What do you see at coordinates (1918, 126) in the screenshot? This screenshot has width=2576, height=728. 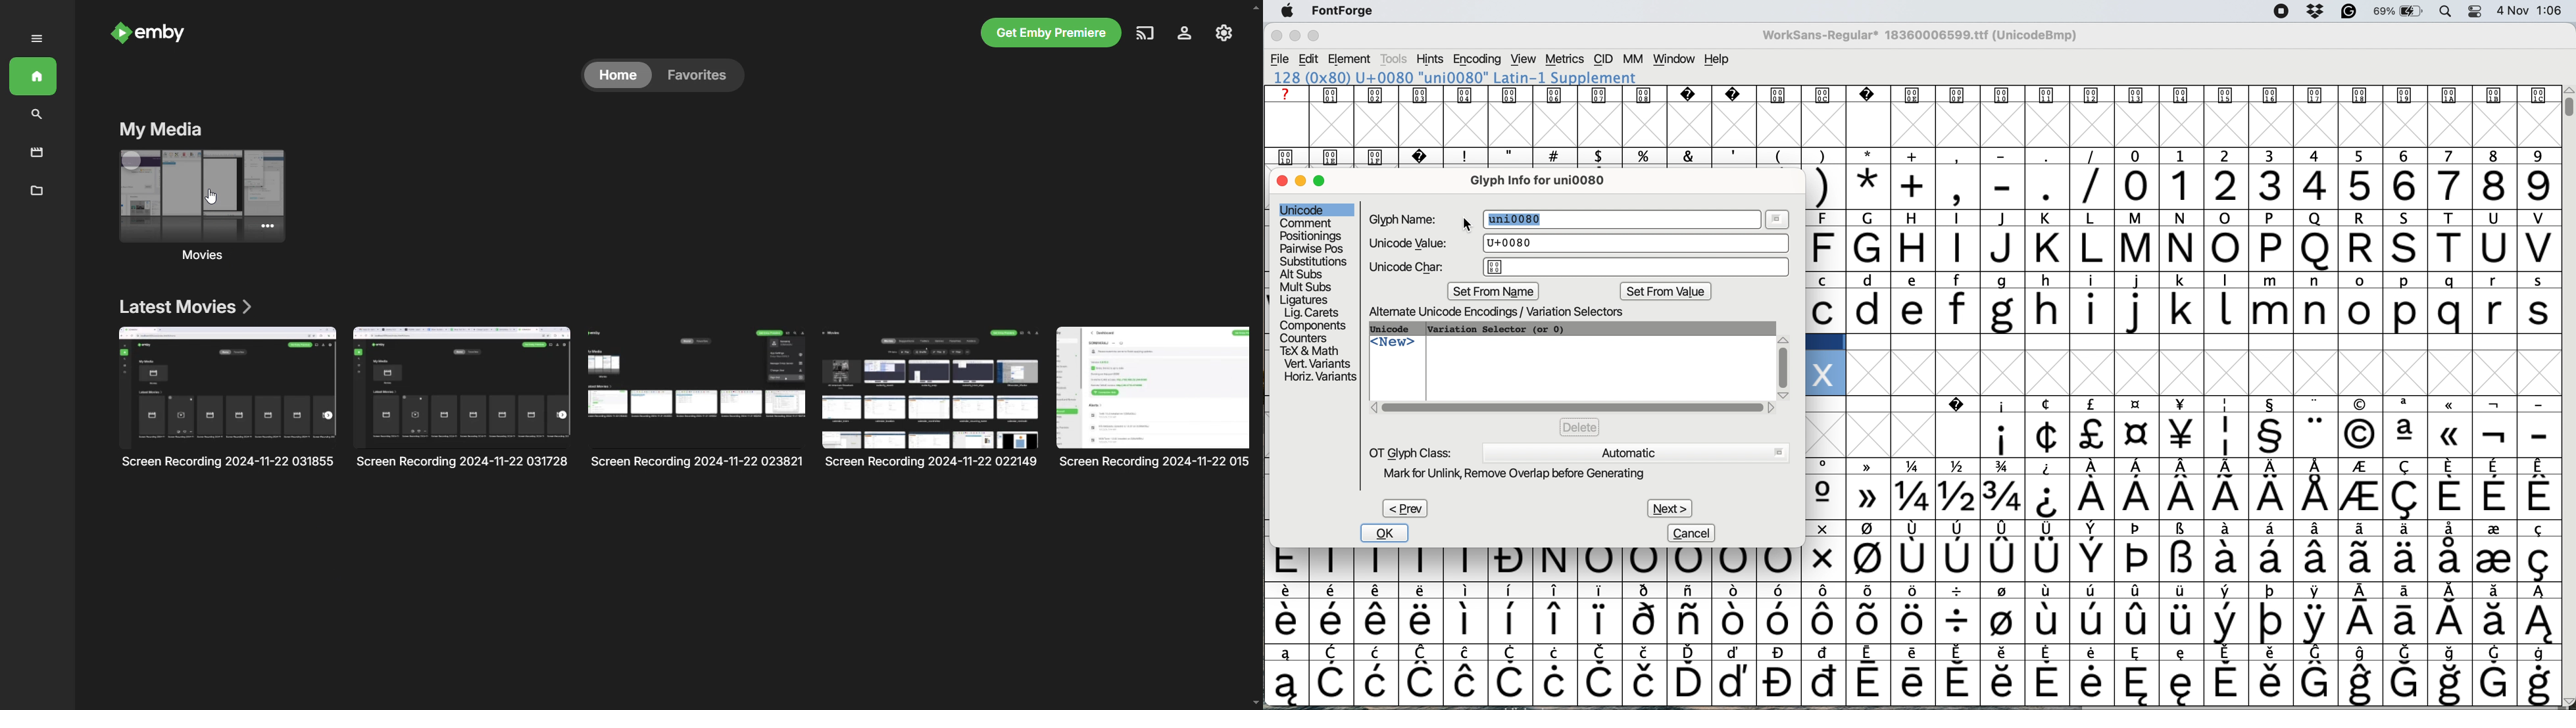 I see `glyph grid` at bounding box center [1918, 126].